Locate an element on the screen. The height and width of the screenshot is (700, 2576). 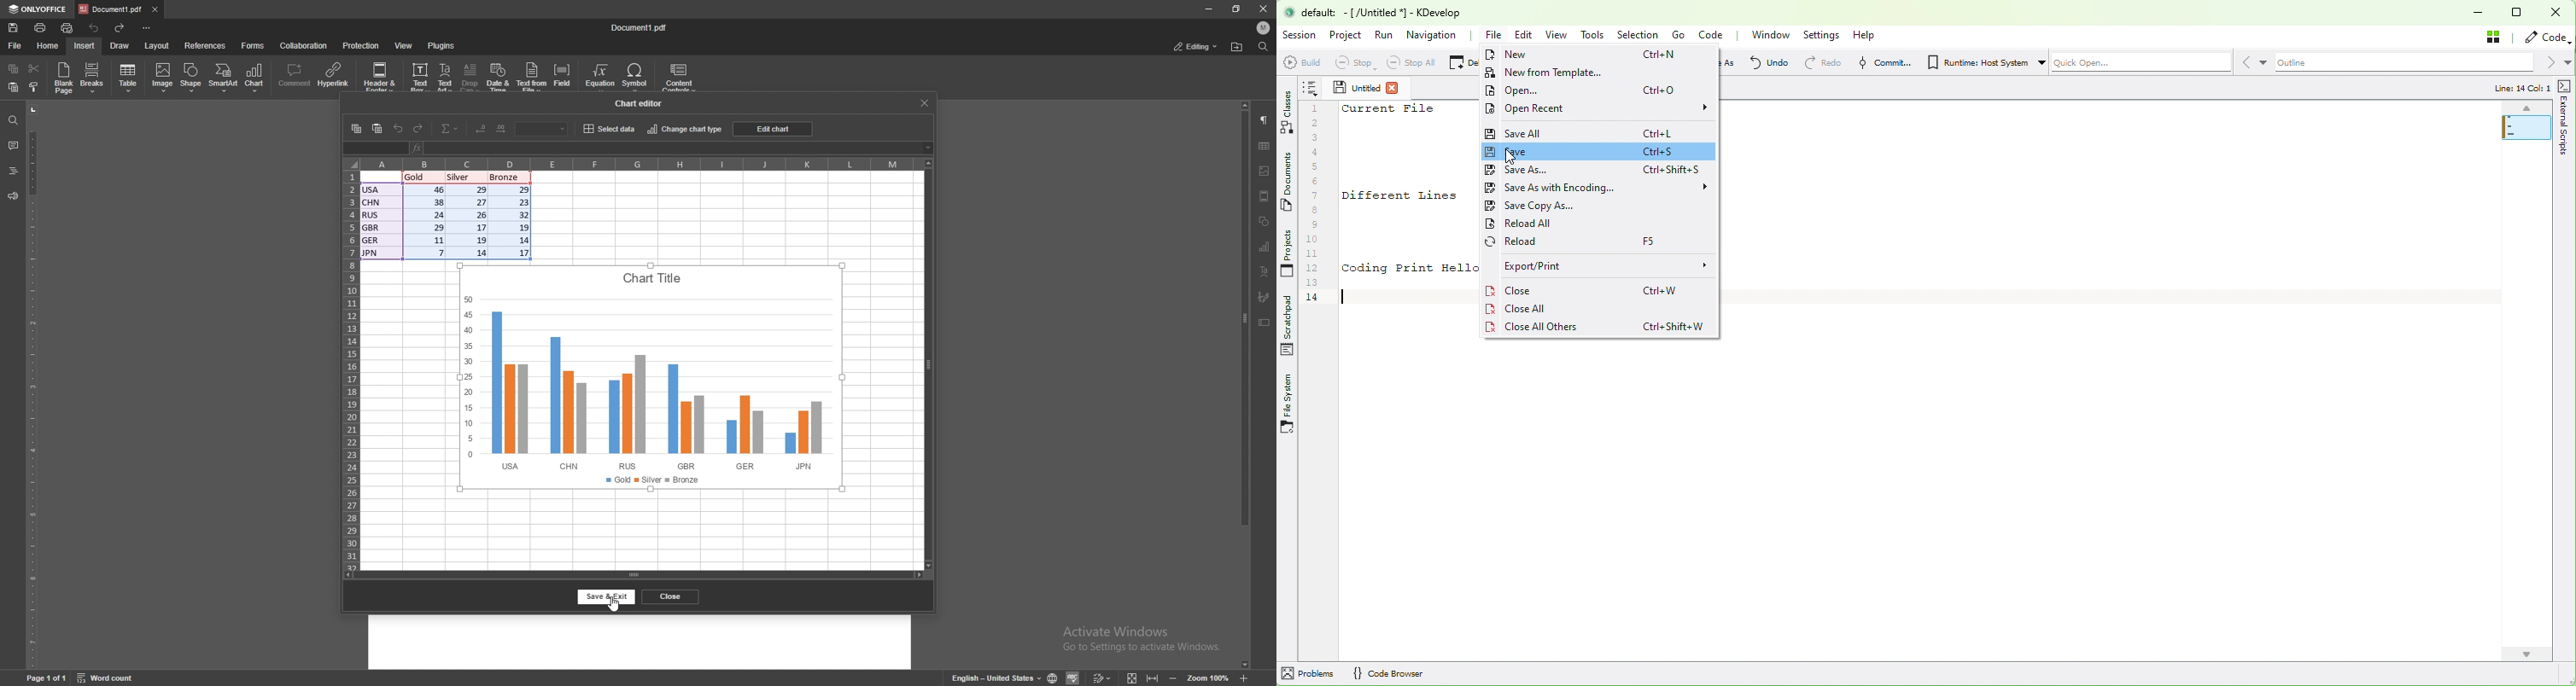
GBR is located at coordinates (373, 227).